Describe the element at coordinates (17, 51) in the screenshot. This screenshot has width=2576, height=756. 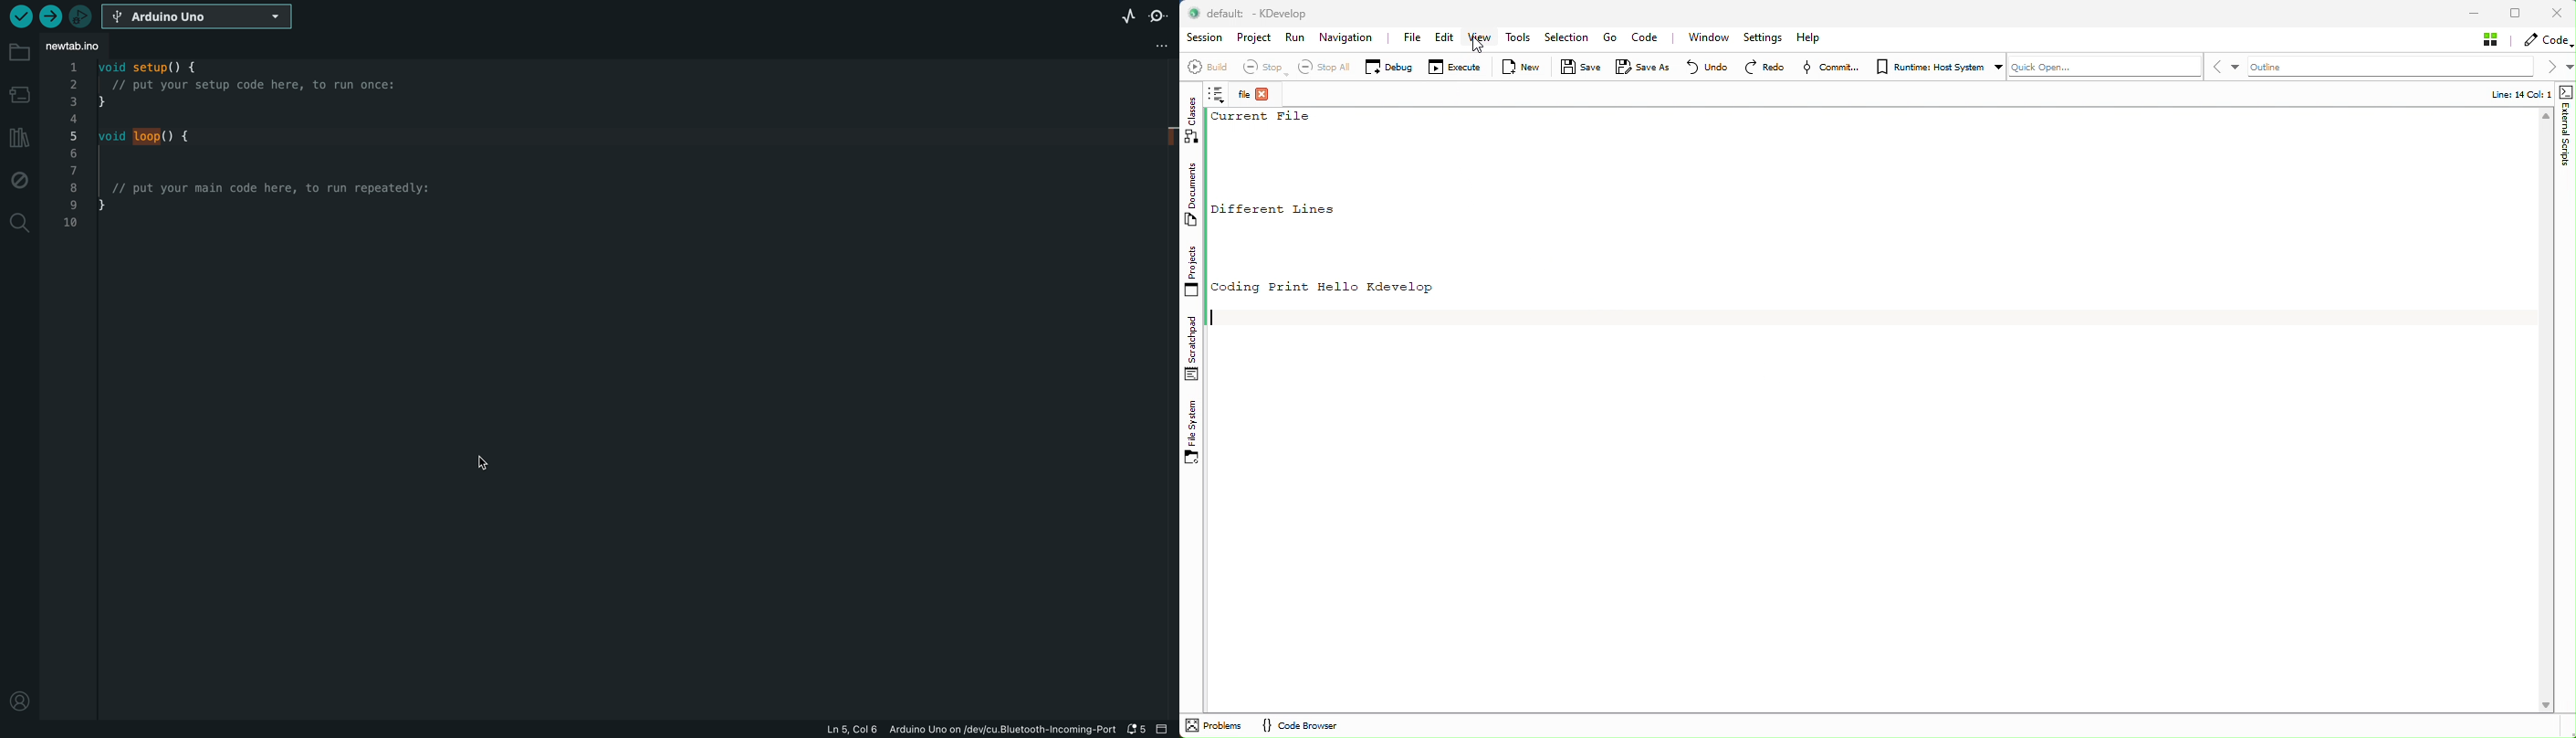
I see `folder` at that location.